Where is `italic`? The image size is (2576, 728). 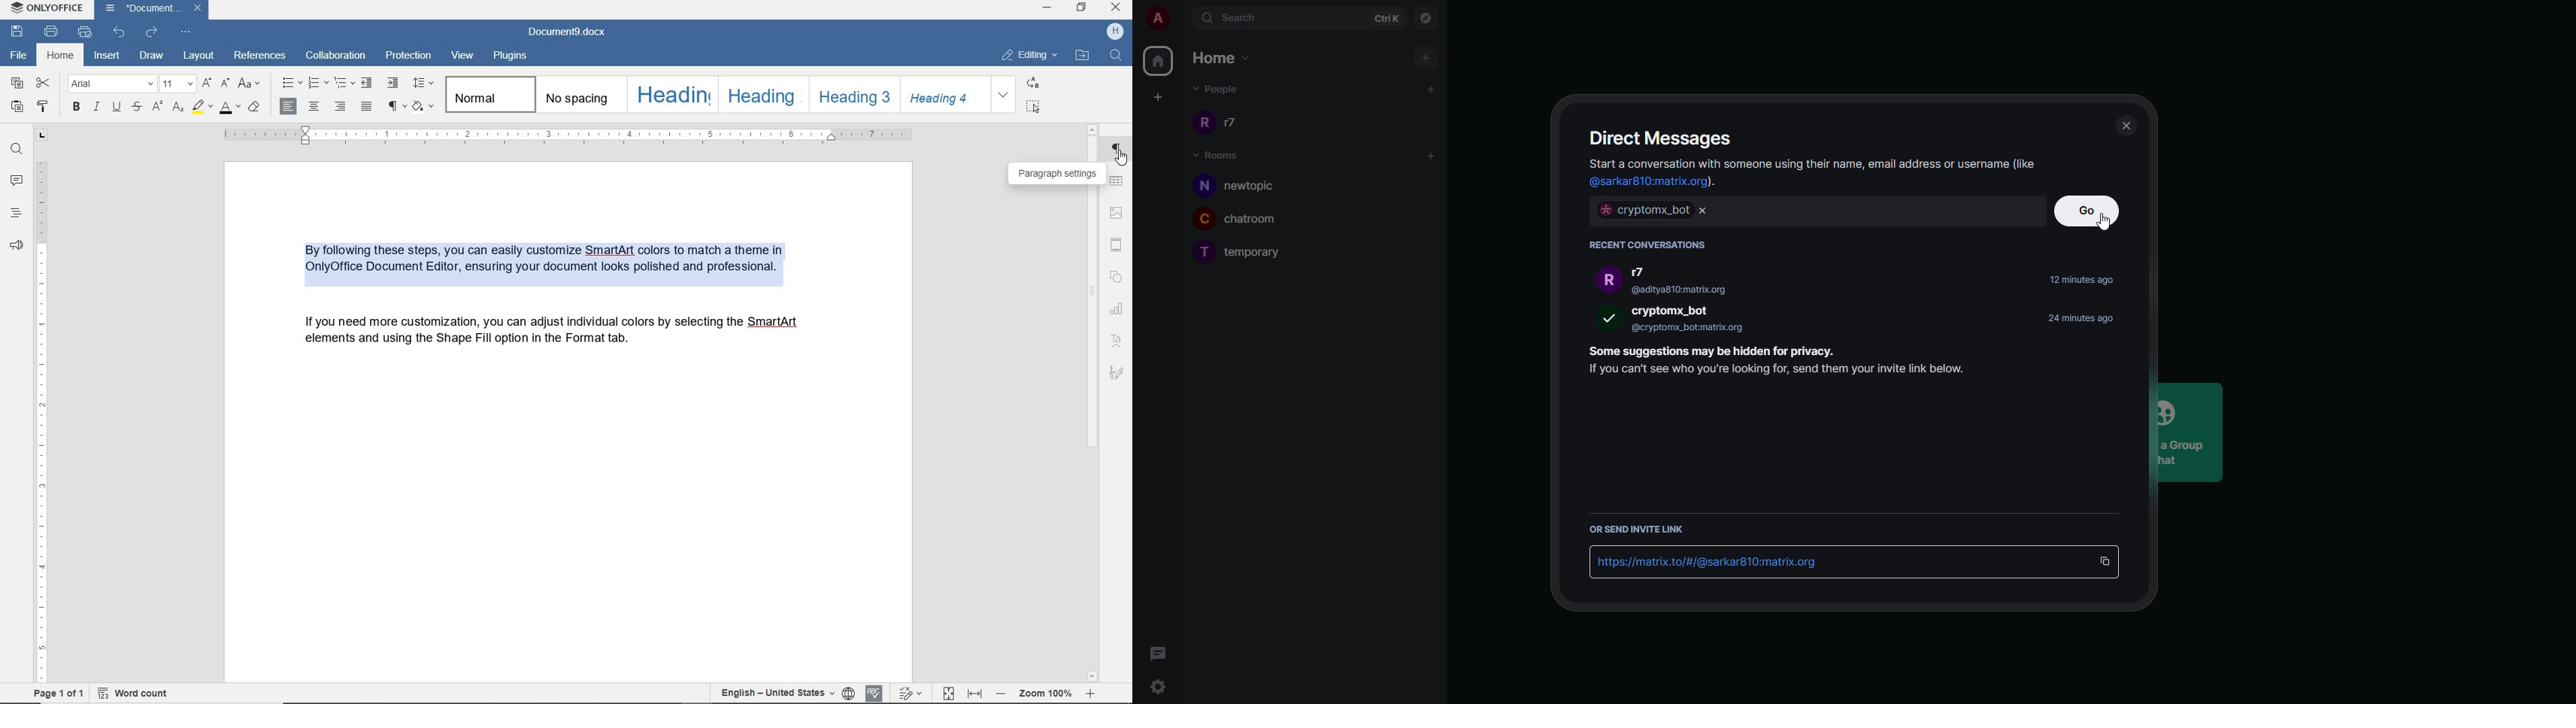 italic is located at coordinates (96, 107).